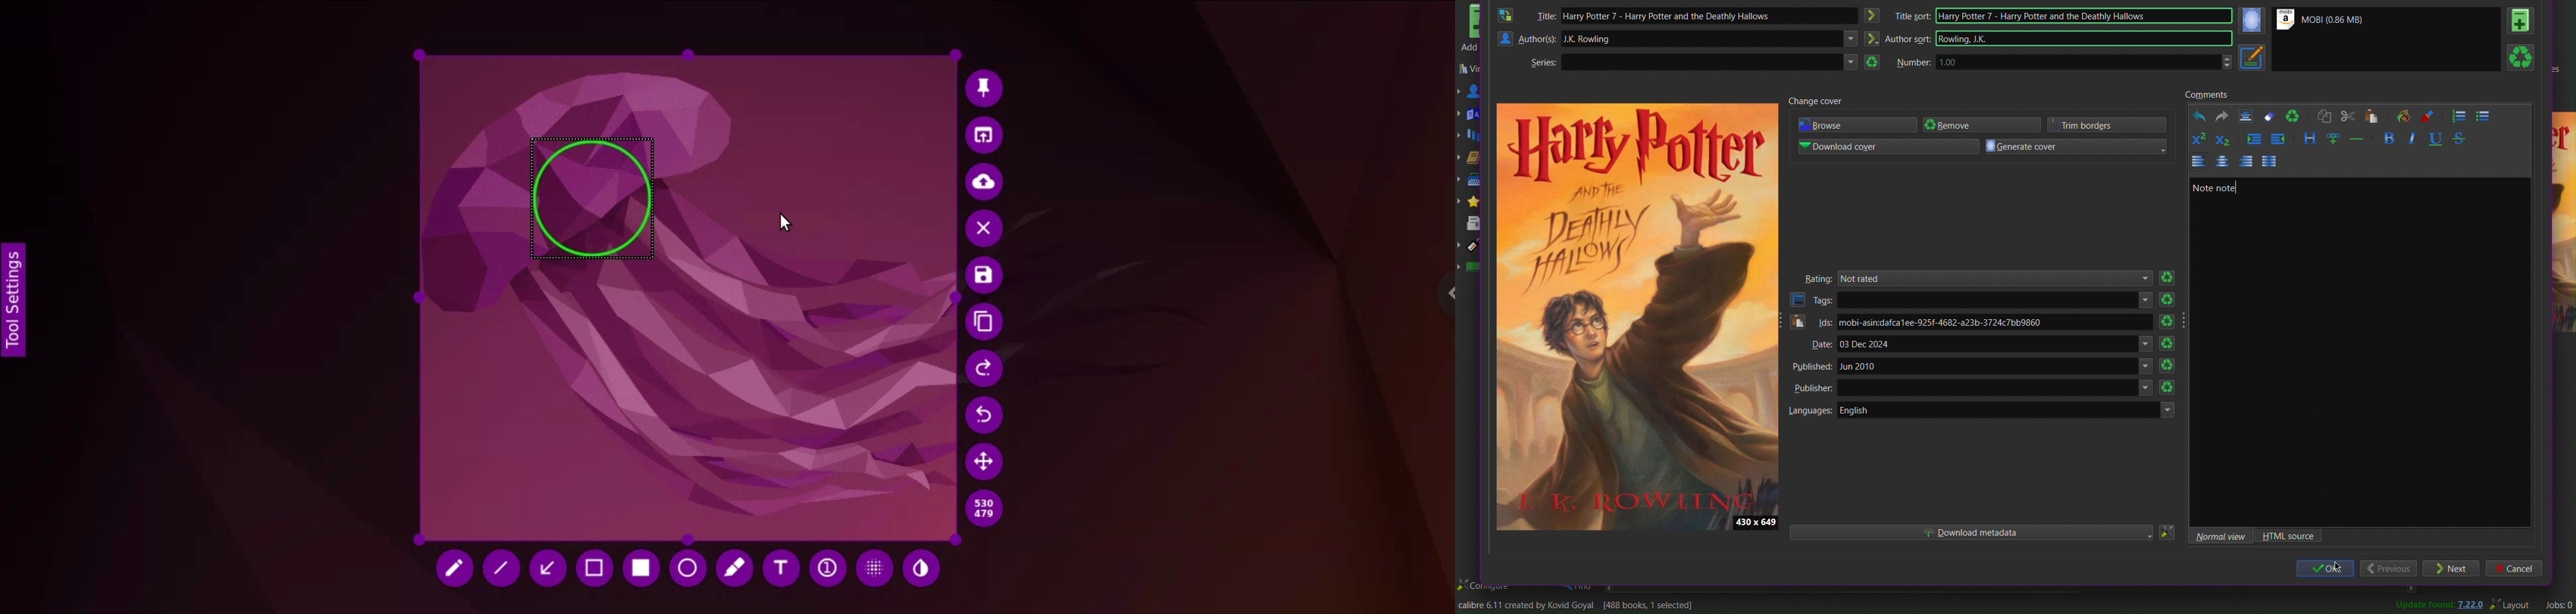 This screenshot has width=2576, height=616. What do you see at coordinates (1909, 37) in the screenshot?
I see `Author sort` at bounding box center [1909, 37].